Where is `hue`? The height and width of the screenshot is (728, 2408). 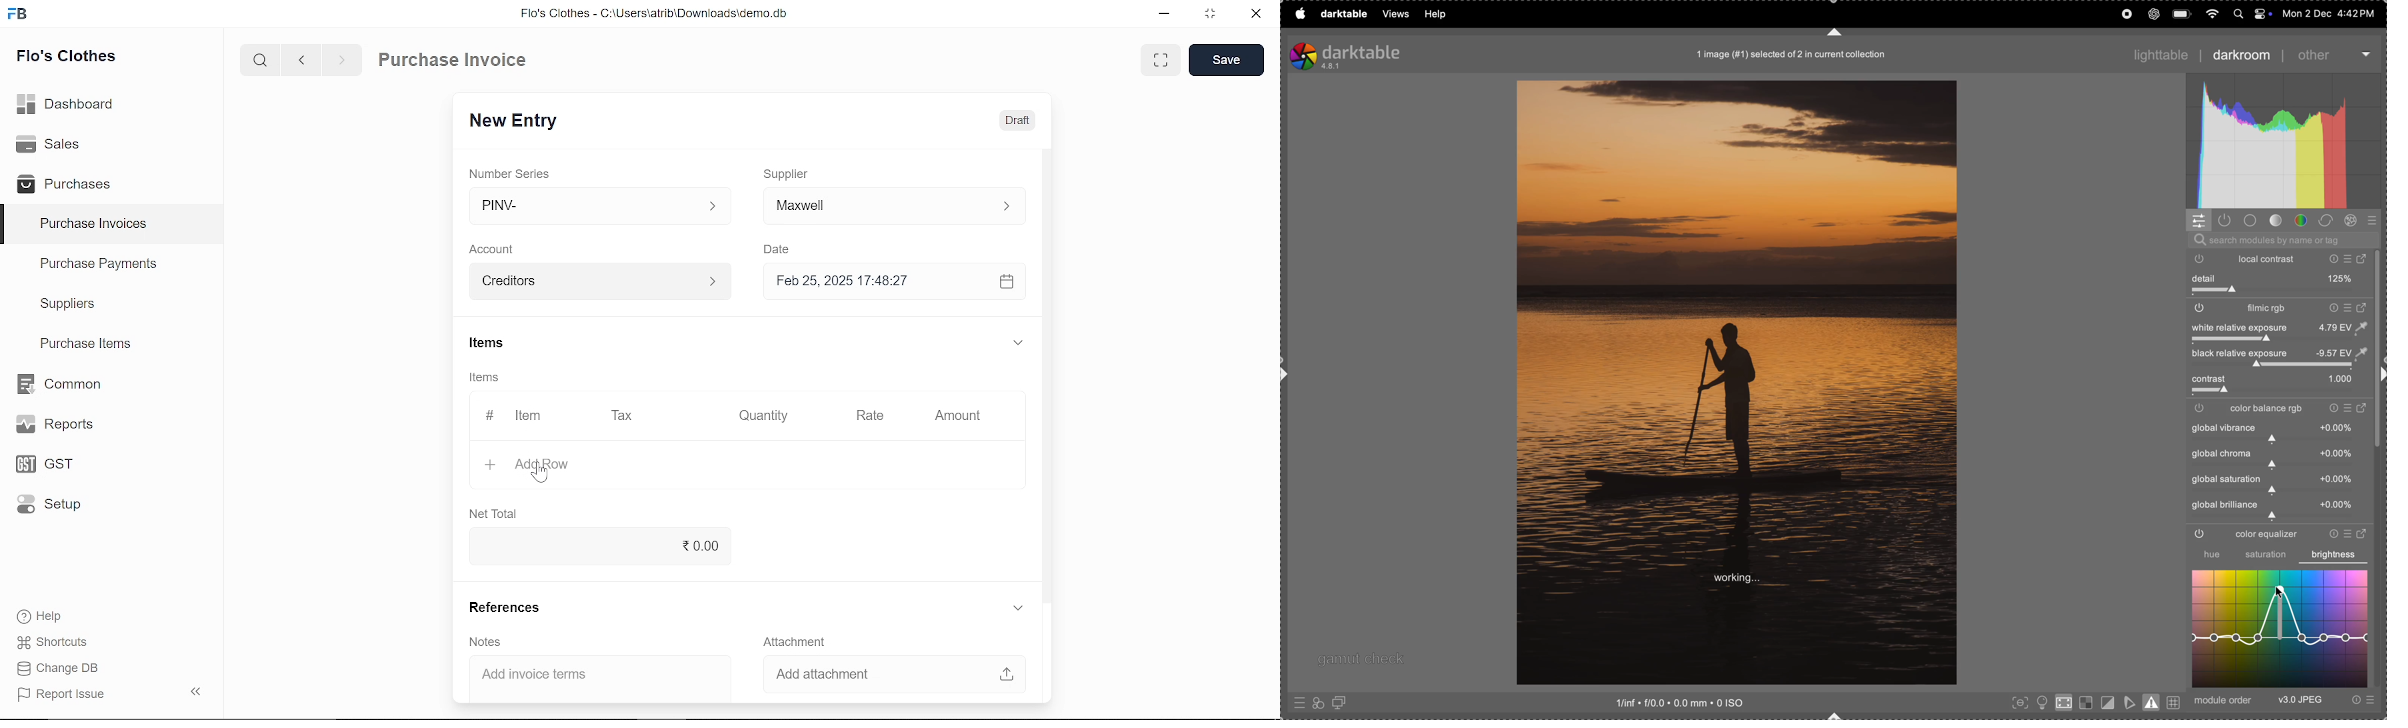 hue is located at coordinates (2206, 554).